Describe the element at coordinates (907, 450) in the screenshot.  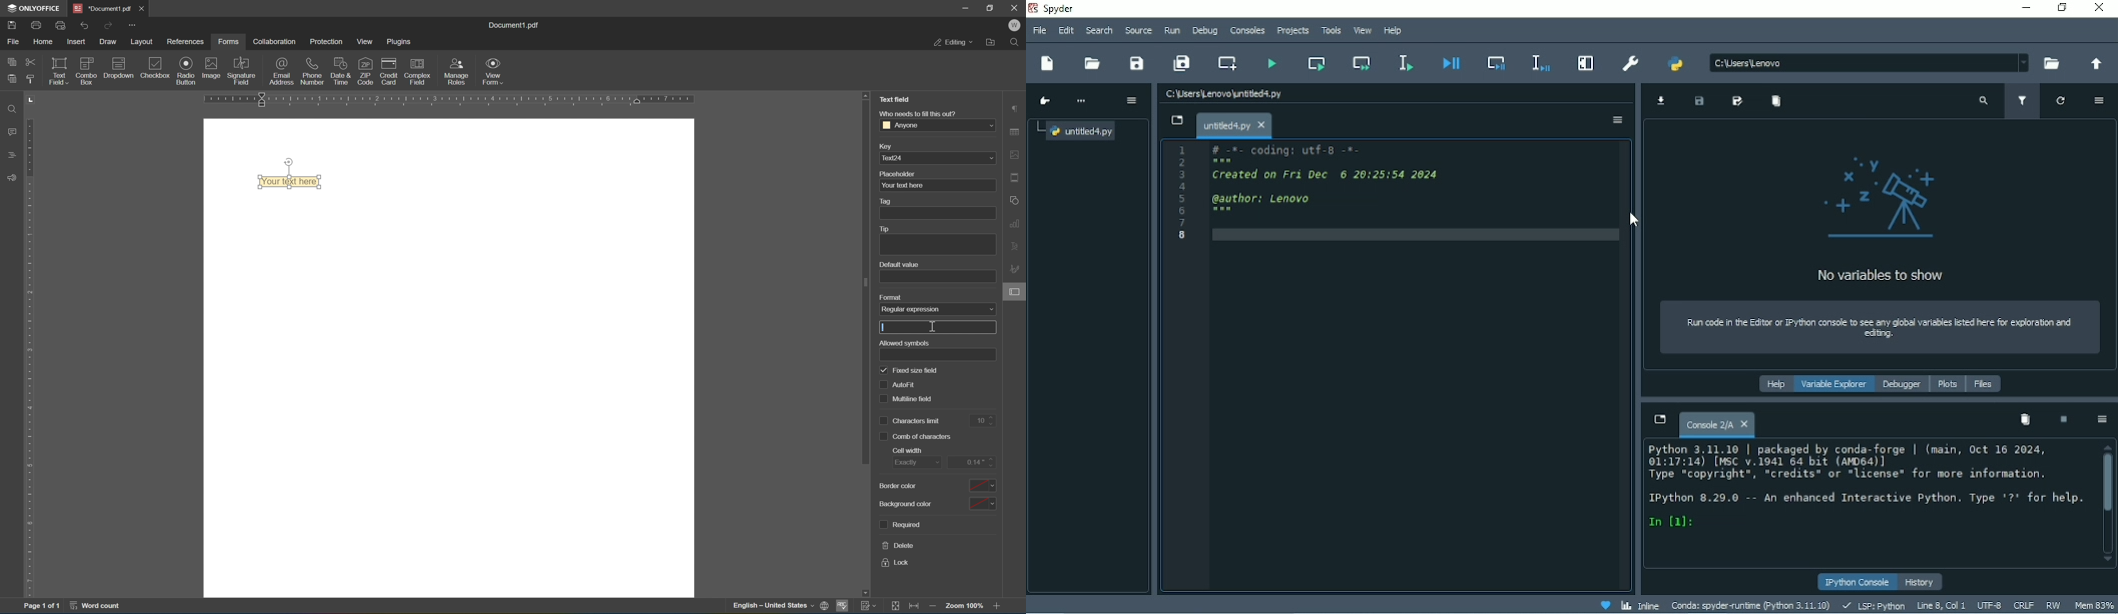
I see `cell width` at that location.